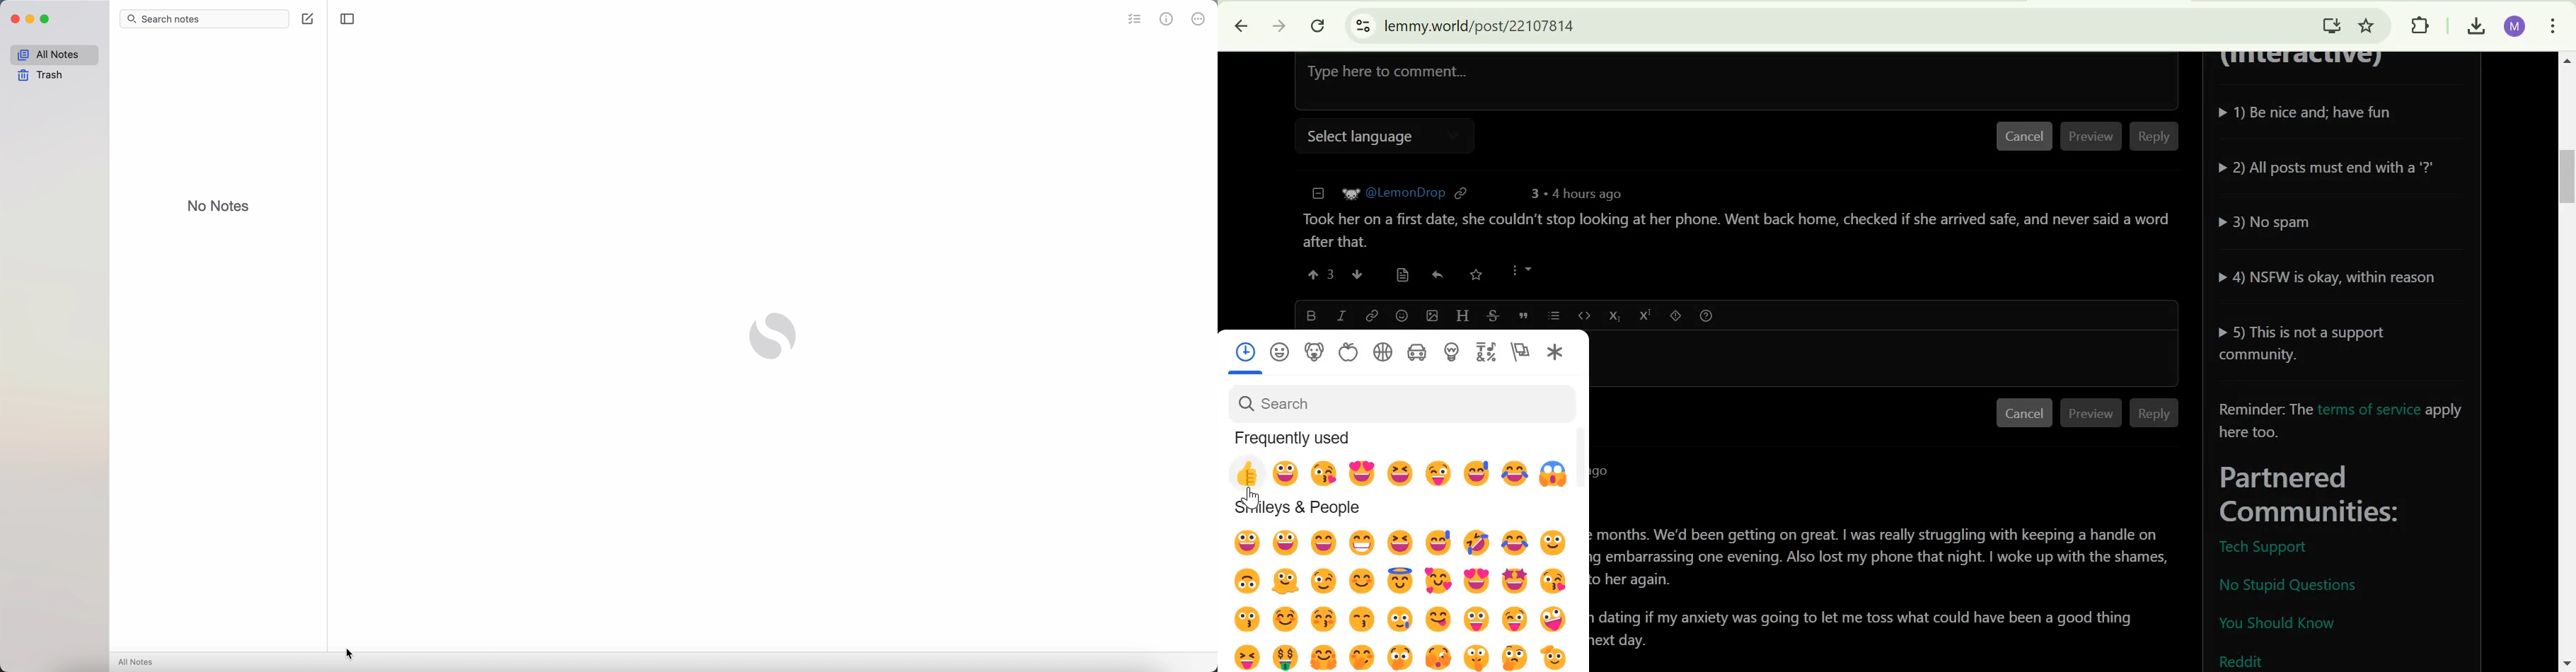 This screenshot has height=672, width=2576. Describe the element at coordinates (1524, 315) in the screenshot. I see `quote` at that location.